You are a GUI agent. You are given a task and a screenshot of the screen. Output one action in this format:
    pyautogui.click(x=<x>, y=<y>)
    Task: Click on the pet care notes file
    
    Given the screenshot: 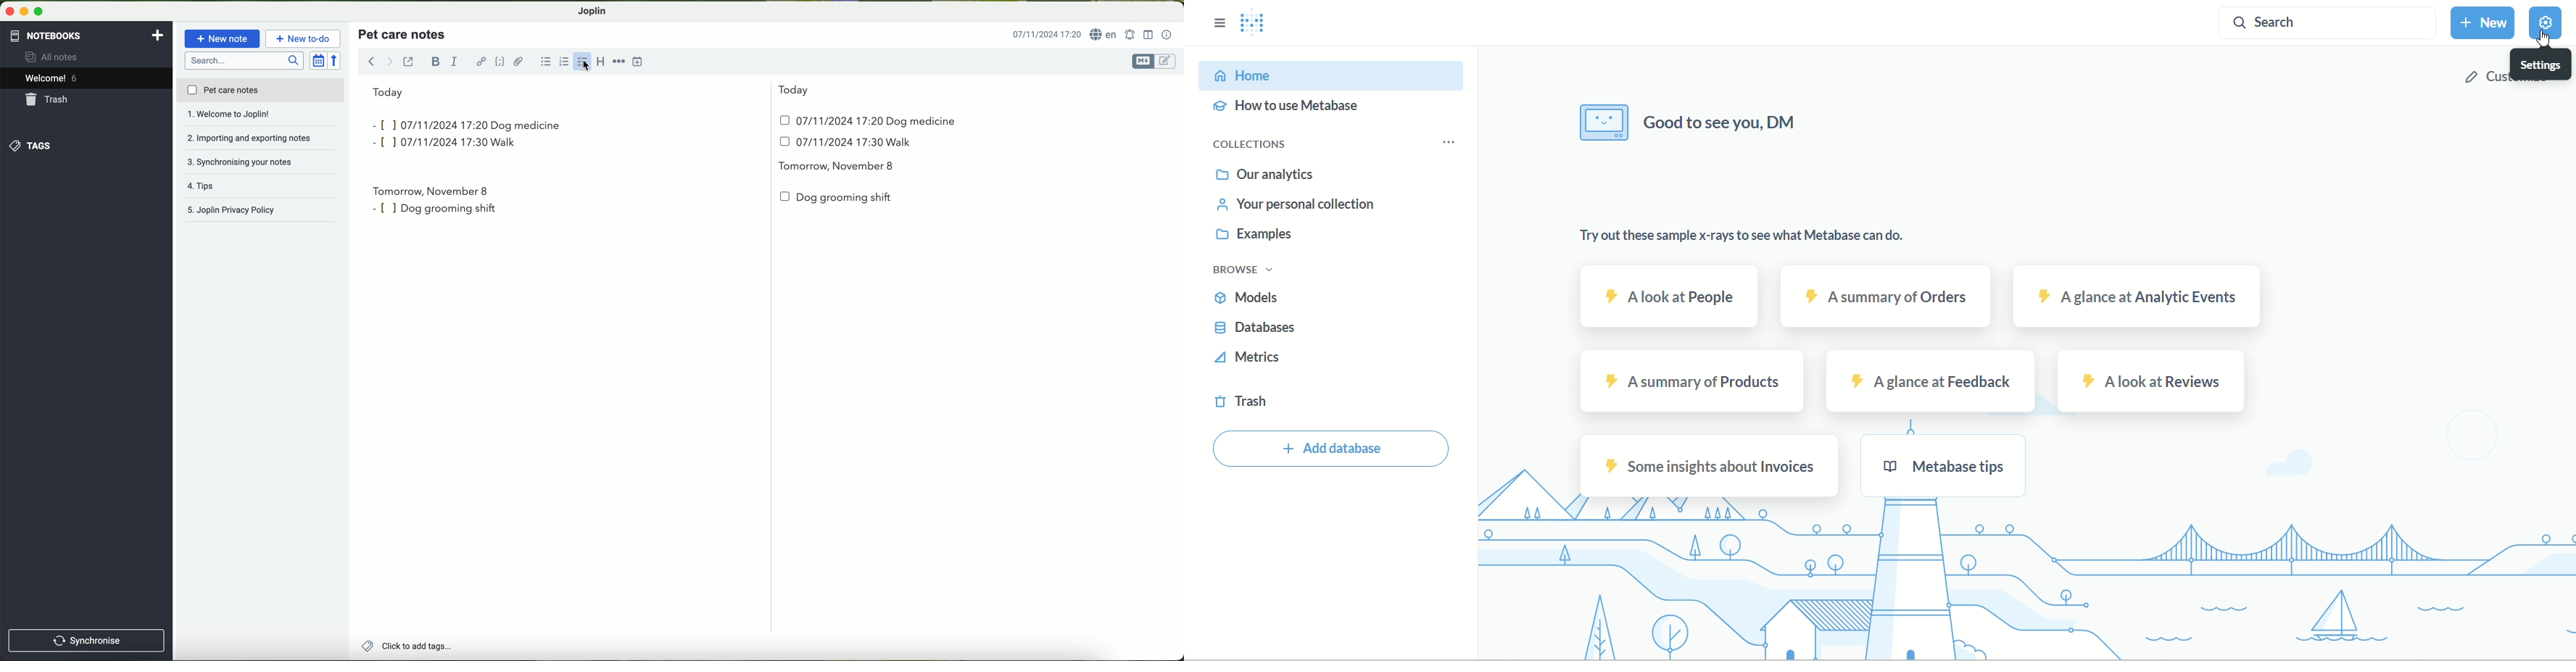 What is the action you would take?
    pyautogui.click(x=260, y=91)
    